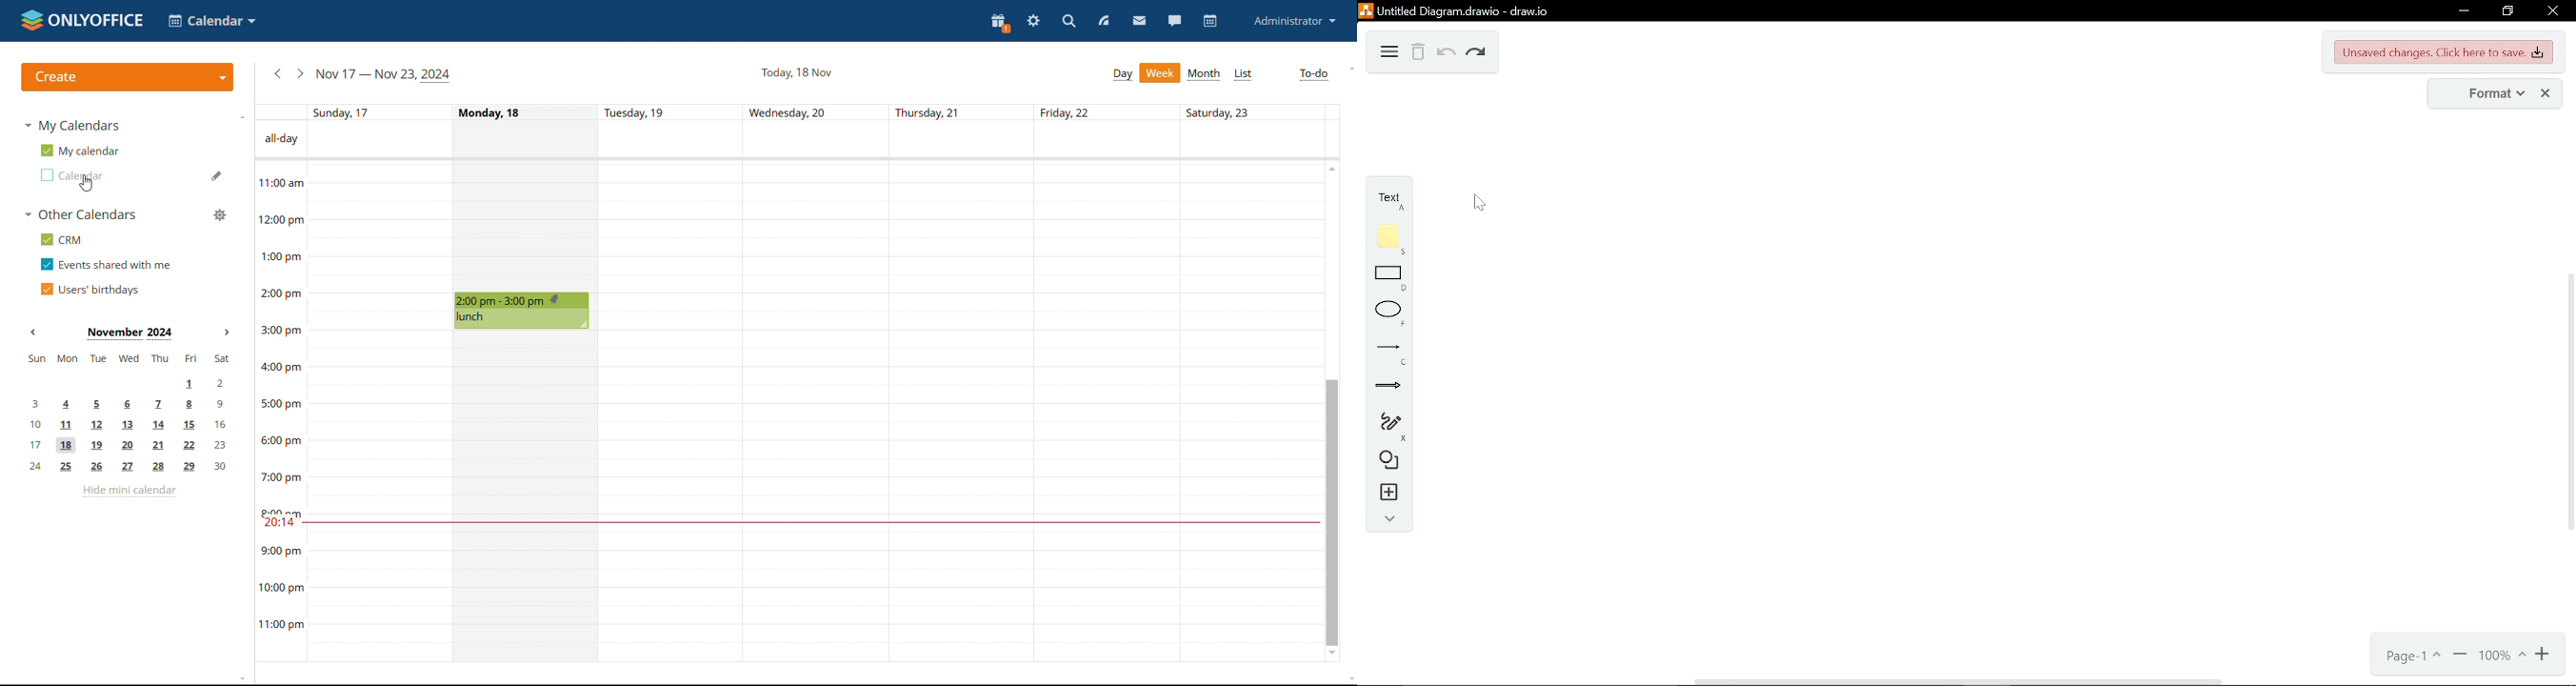  What do you see at coordinates (2506, 656) in the screenshot?
I see `100%` at bounding box center [2506, 656].